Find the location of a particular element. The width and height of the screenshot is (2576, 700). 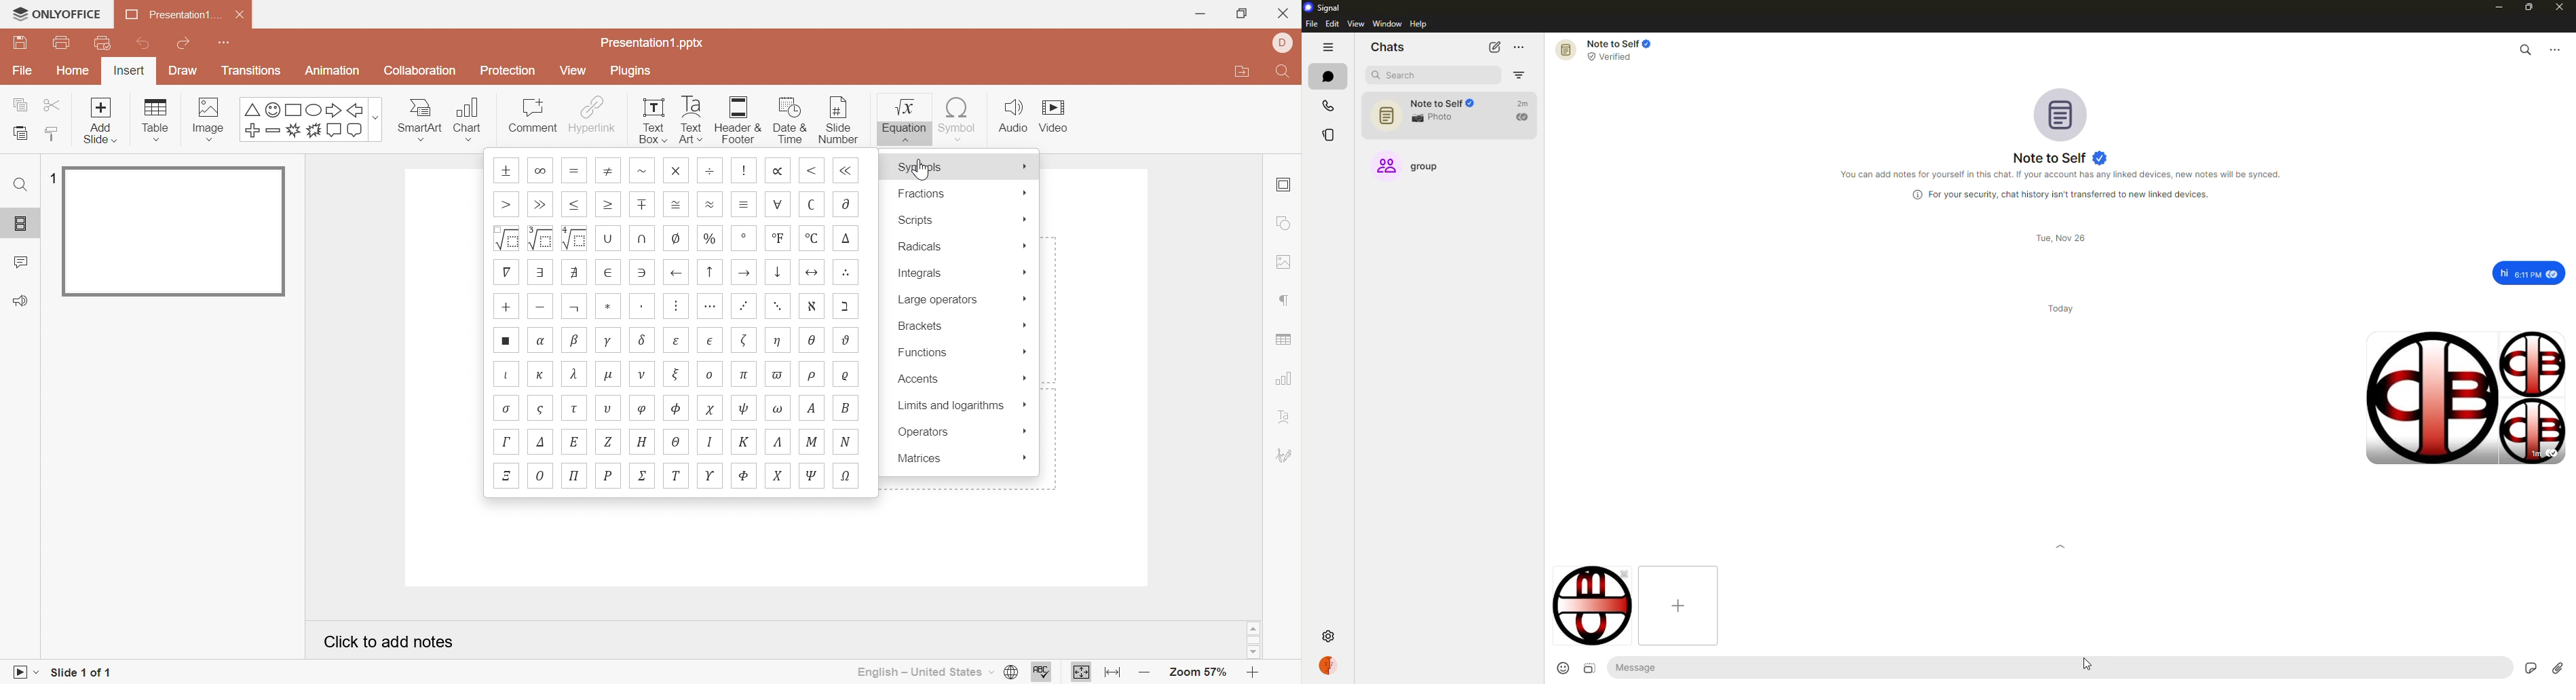

Equation is located at coordinates (906, 121).